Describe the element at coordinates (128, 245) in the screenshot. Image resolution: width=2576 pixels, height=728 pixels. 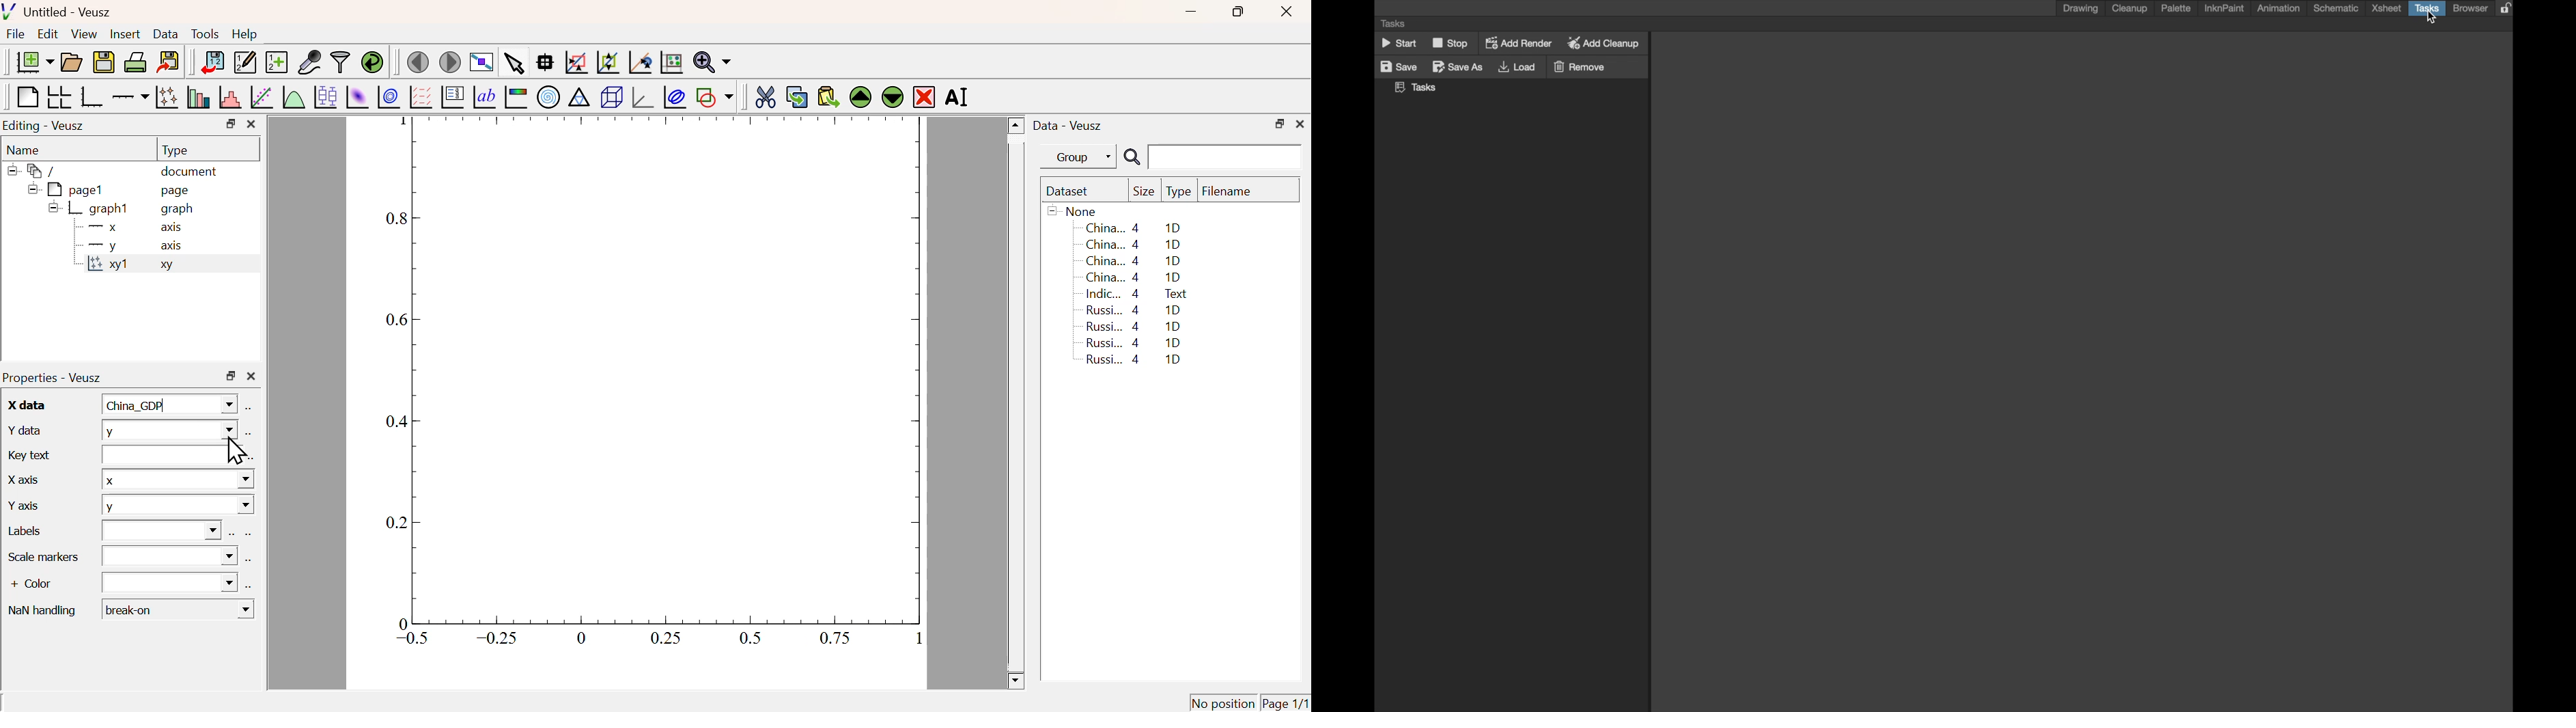
I see `y axis` at that location.